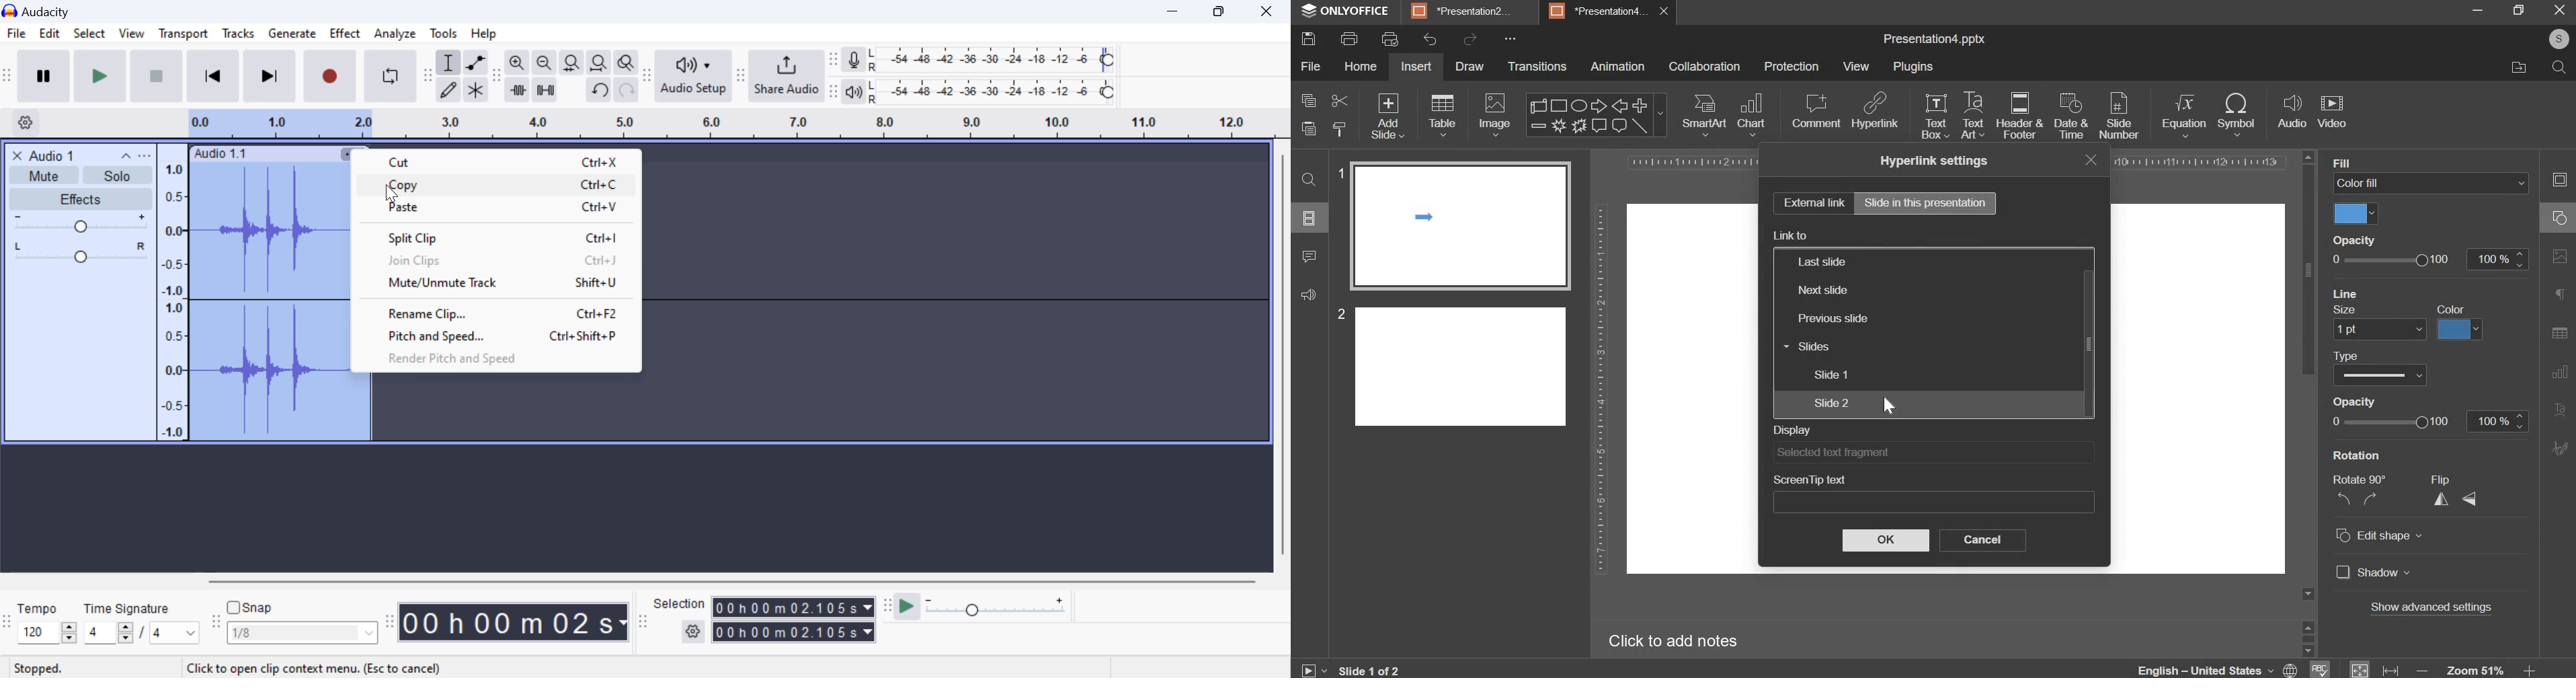  Describe the element at coordinates (2292, 112) in the screenshot. I see `audio` at that location.